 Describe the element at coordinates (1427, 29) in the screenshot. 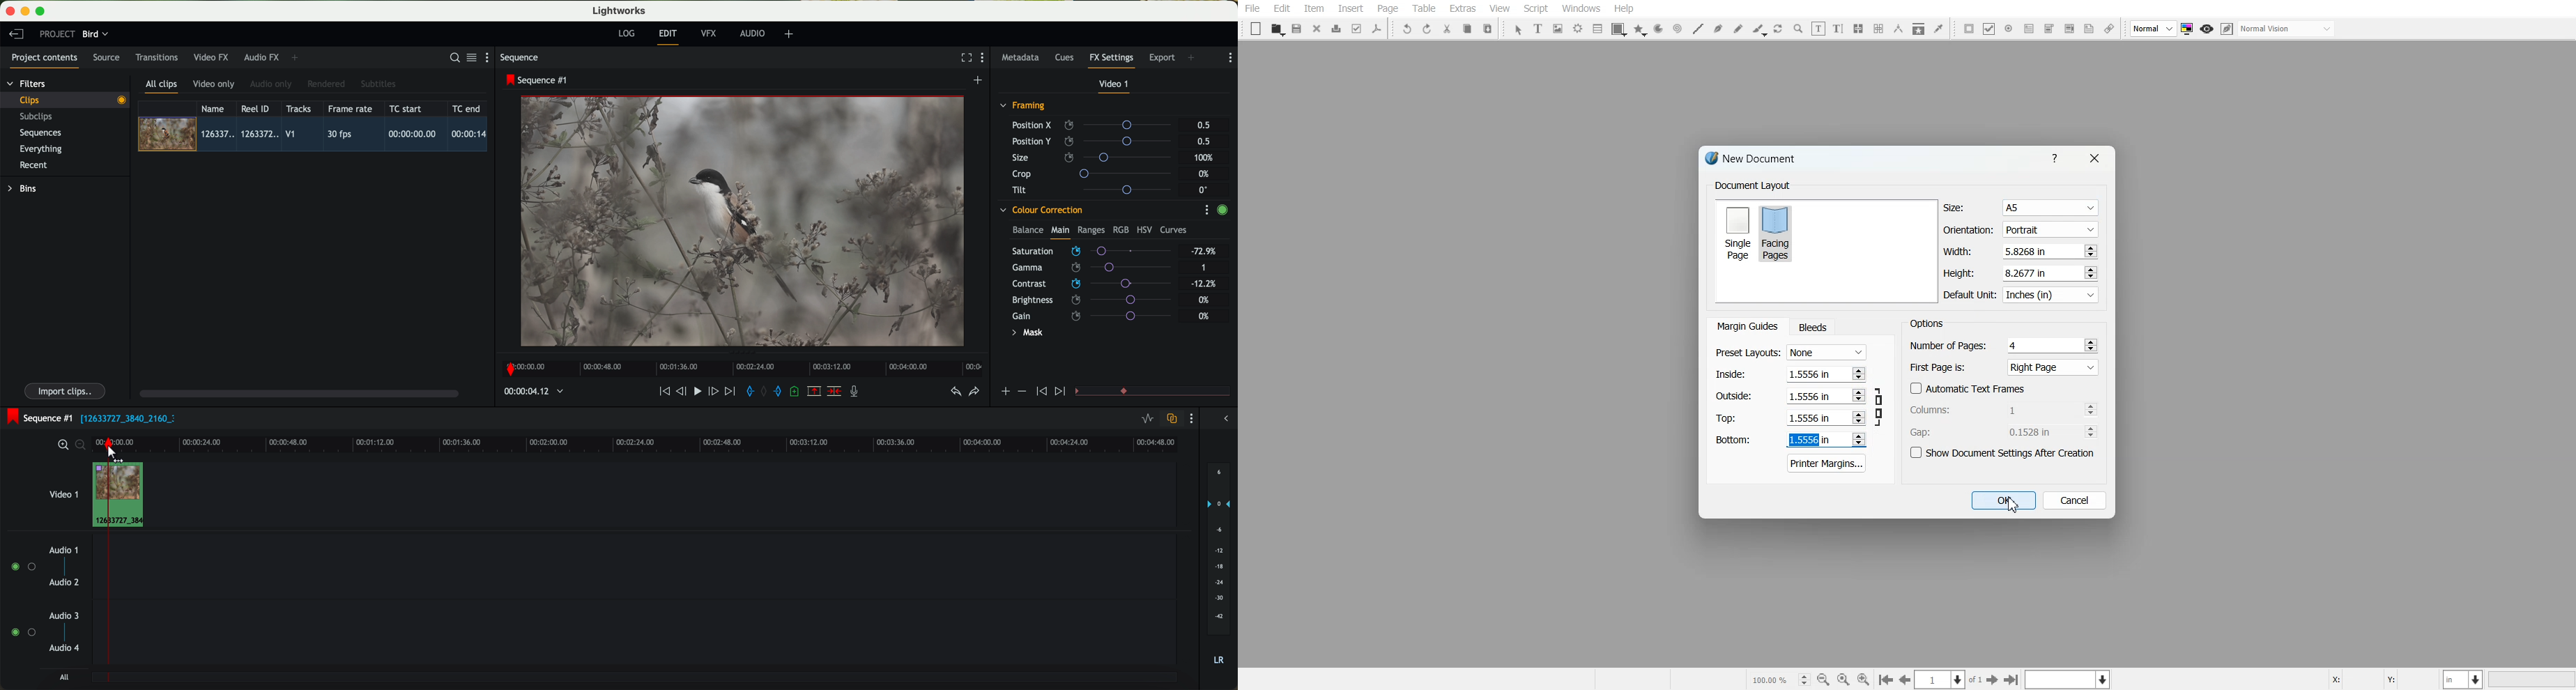

I see `Redo` at that location.